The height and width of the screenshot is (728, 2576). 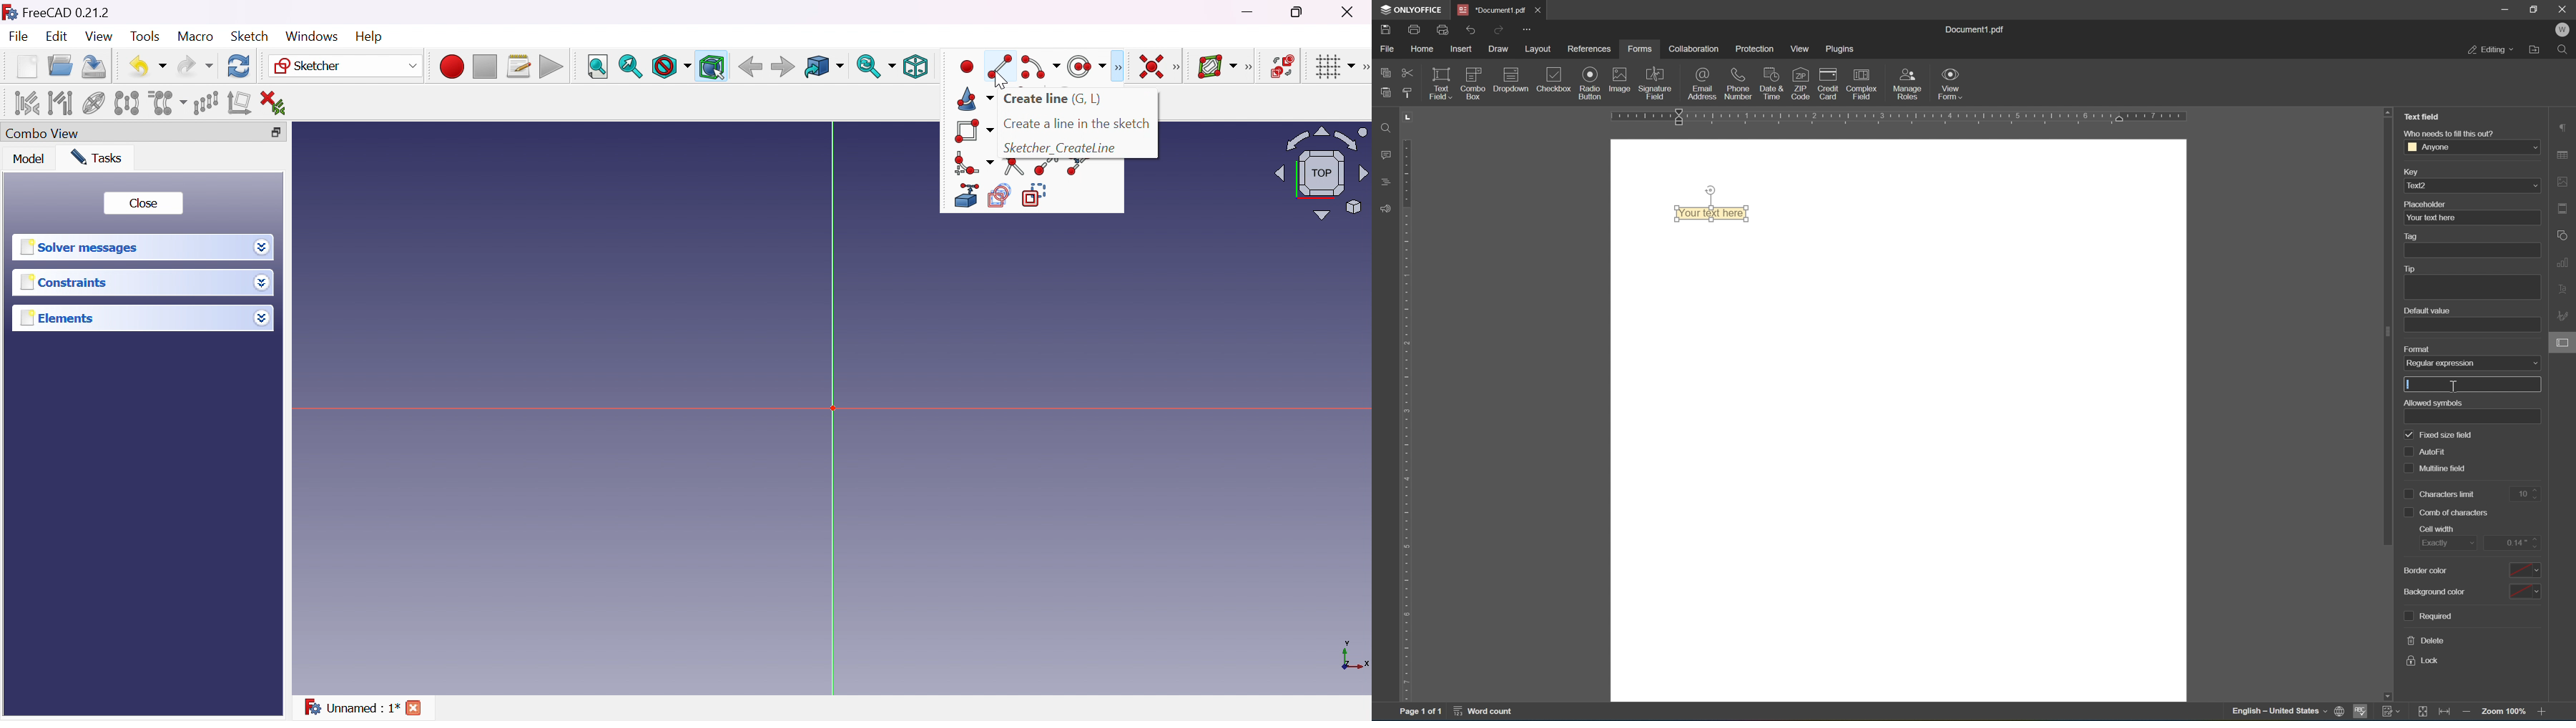 What do you see at coordinates (1015, 166) in the screenshot?
I see `Trim edge` at bounding box center [1015, 166].